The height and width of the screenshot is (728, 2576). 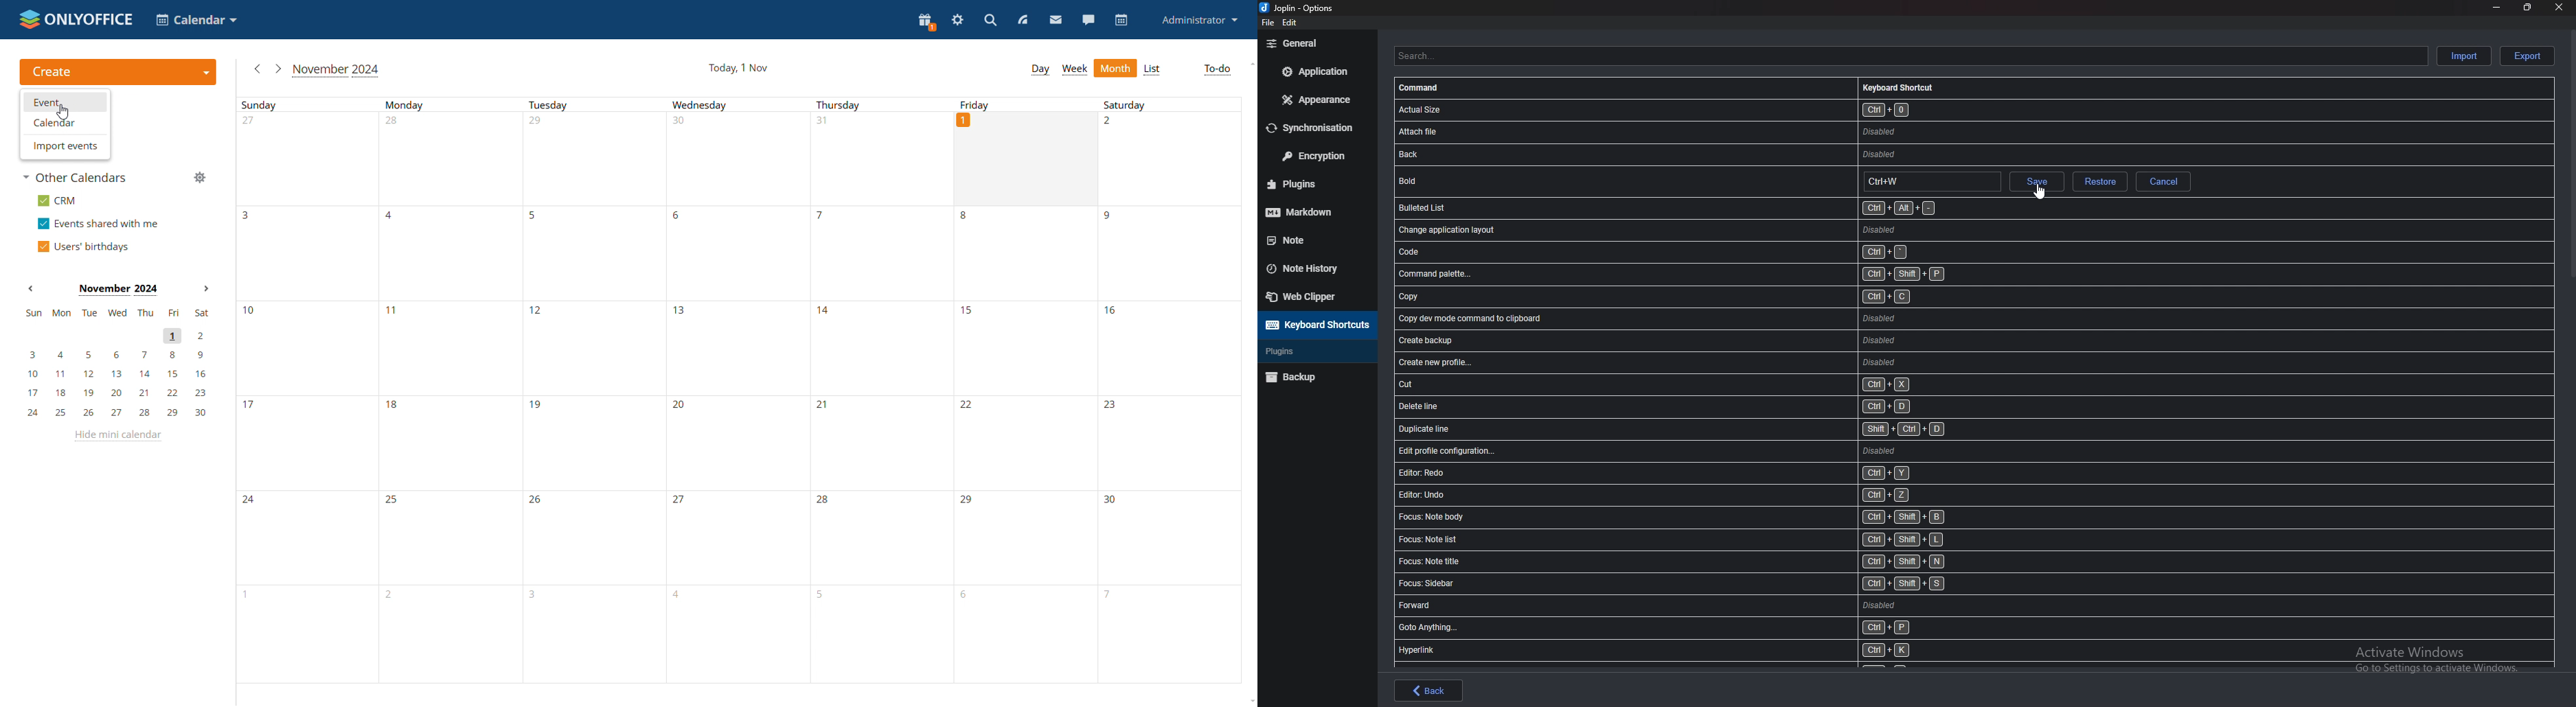 I want to click on cursor, so click(x=2041, y=192).